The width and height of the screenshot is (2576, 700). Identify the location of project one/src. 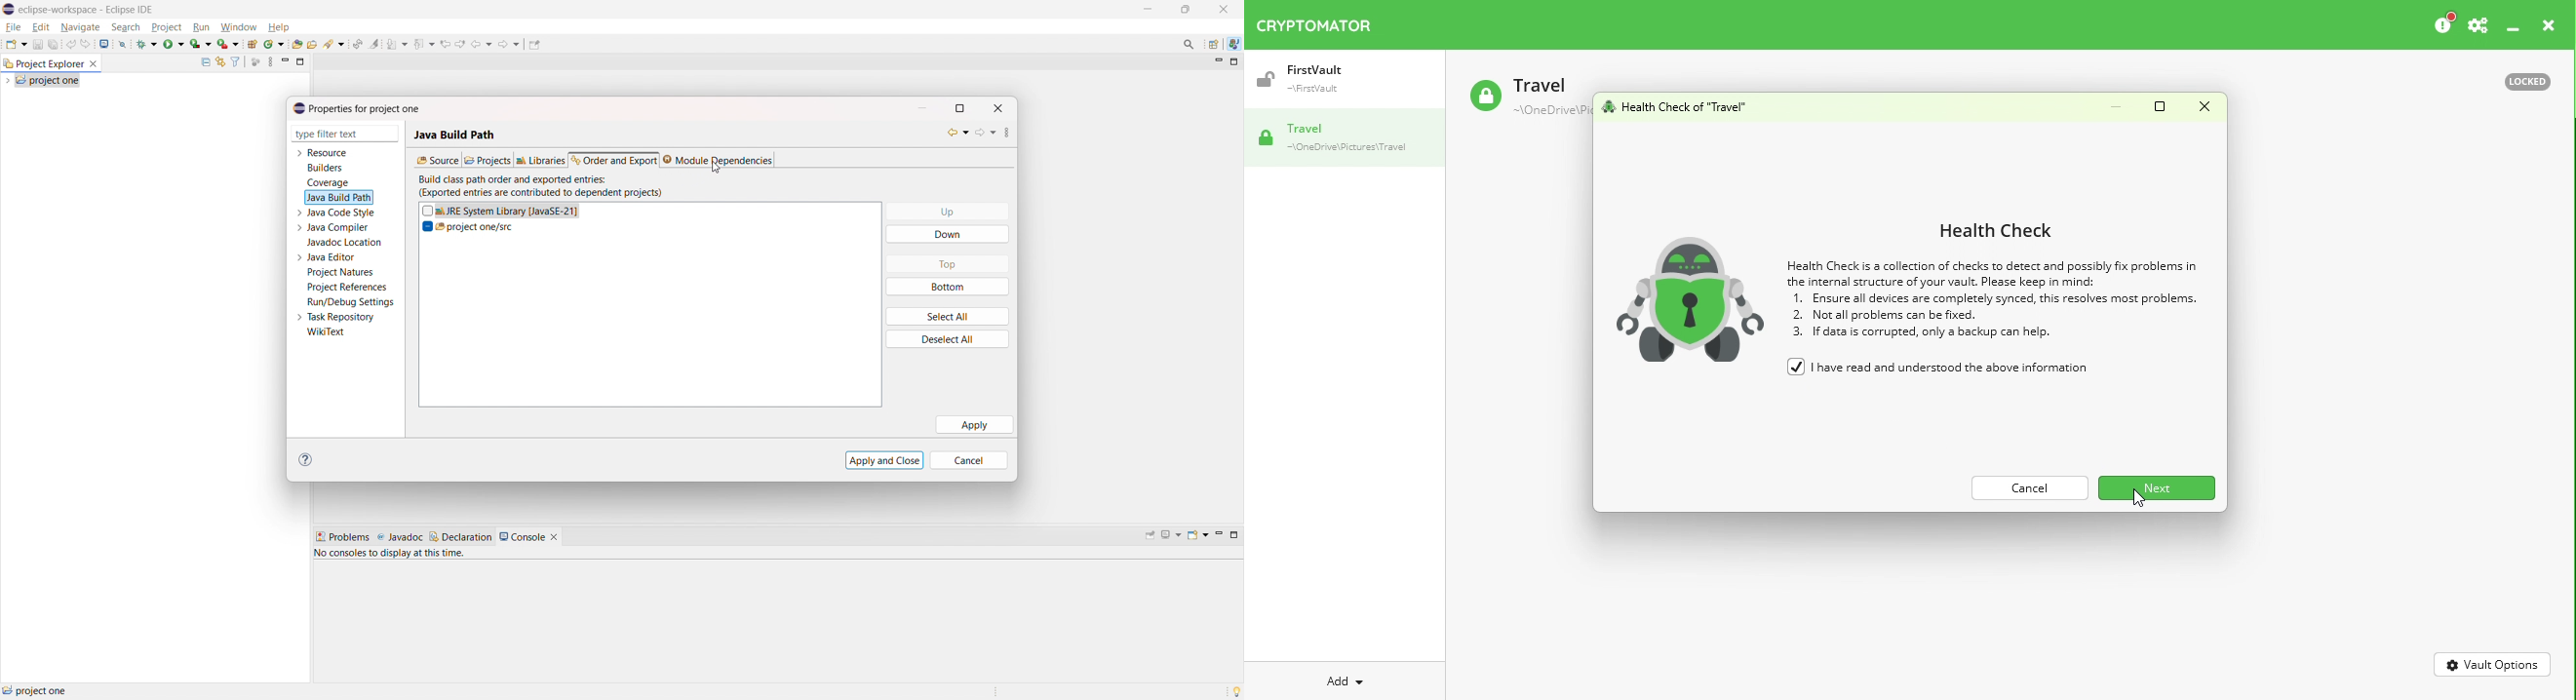
(467, 228).